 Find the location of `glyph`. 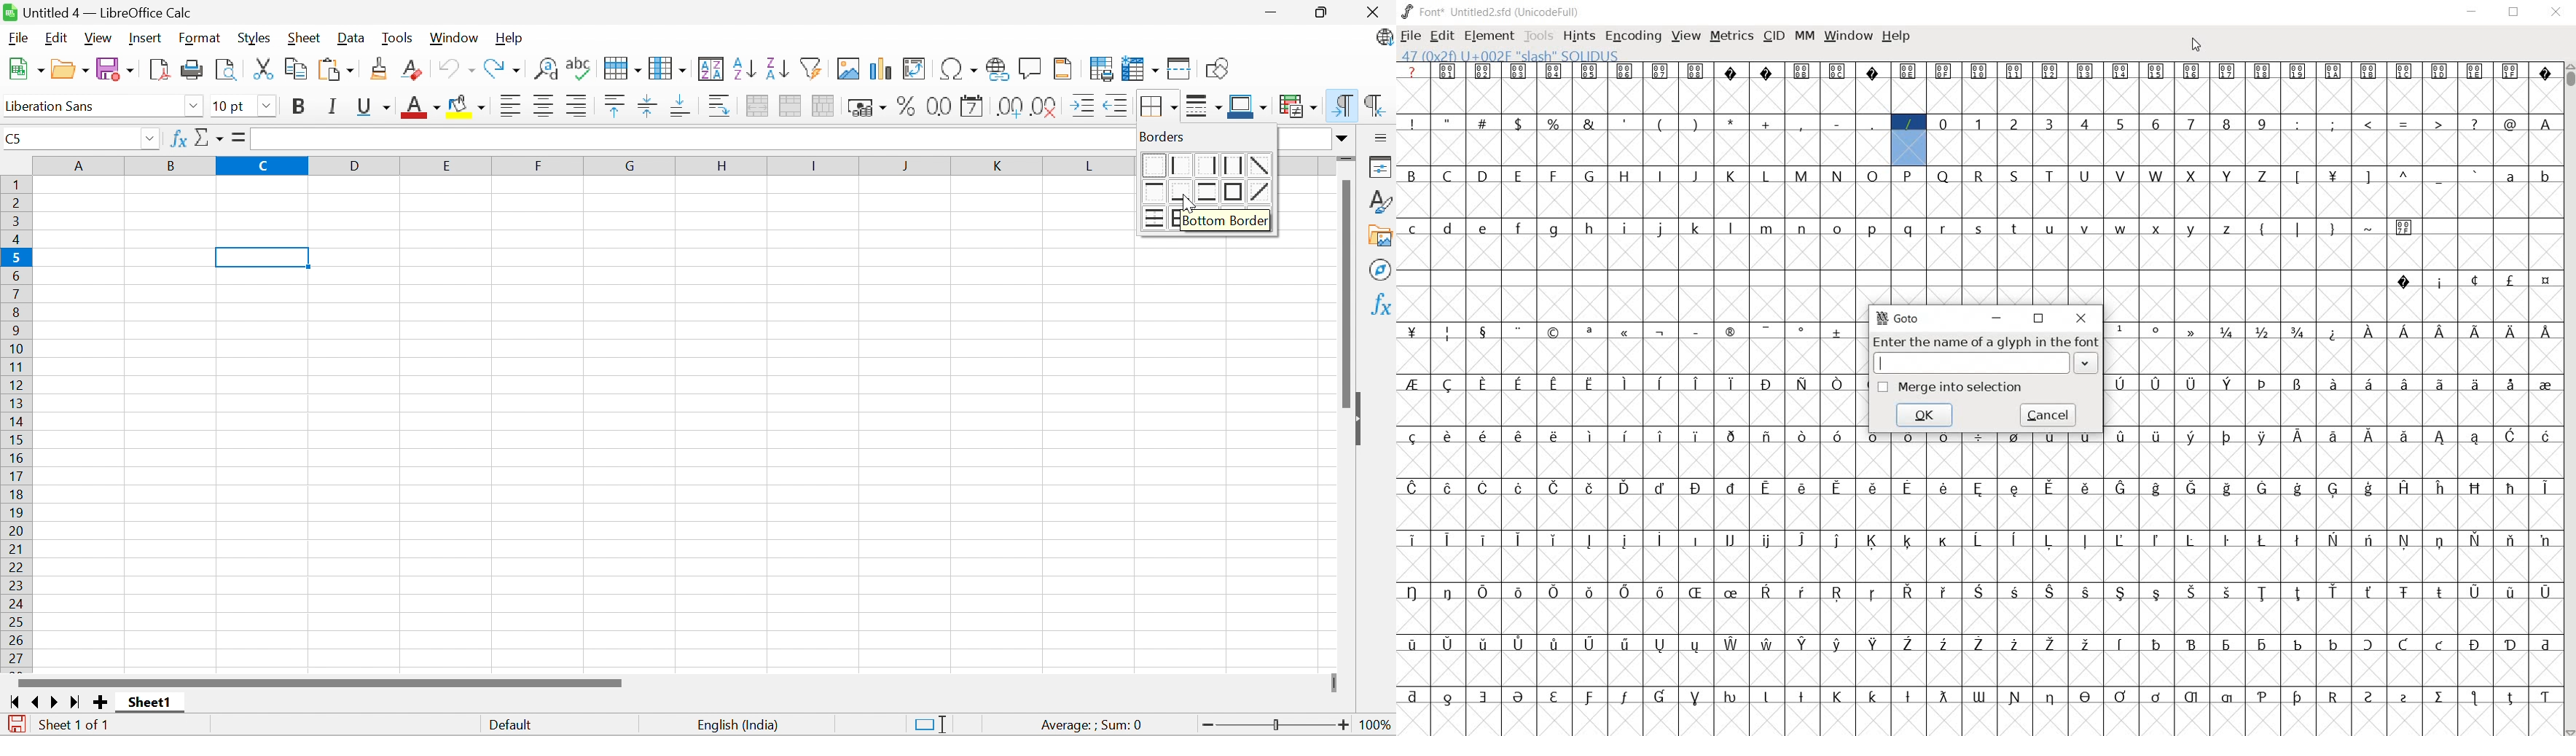

glyph is located at coordinates (2050, 72).